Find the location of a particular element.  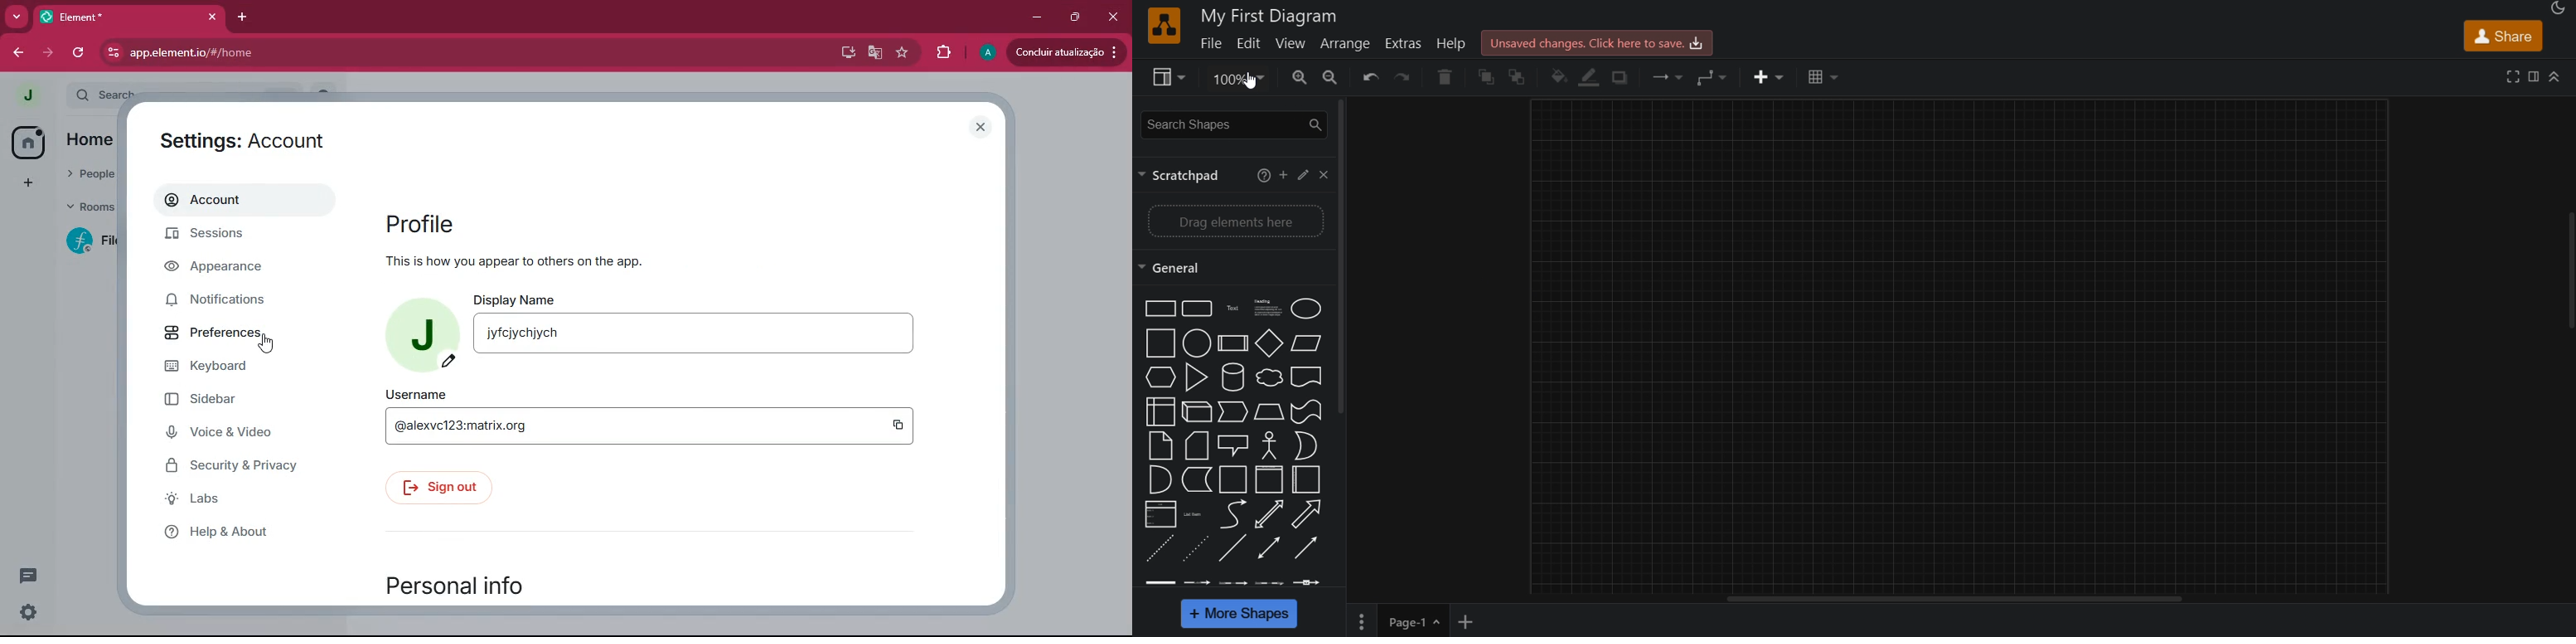

vertical scroll bar is located at coordinates (1344, 254).